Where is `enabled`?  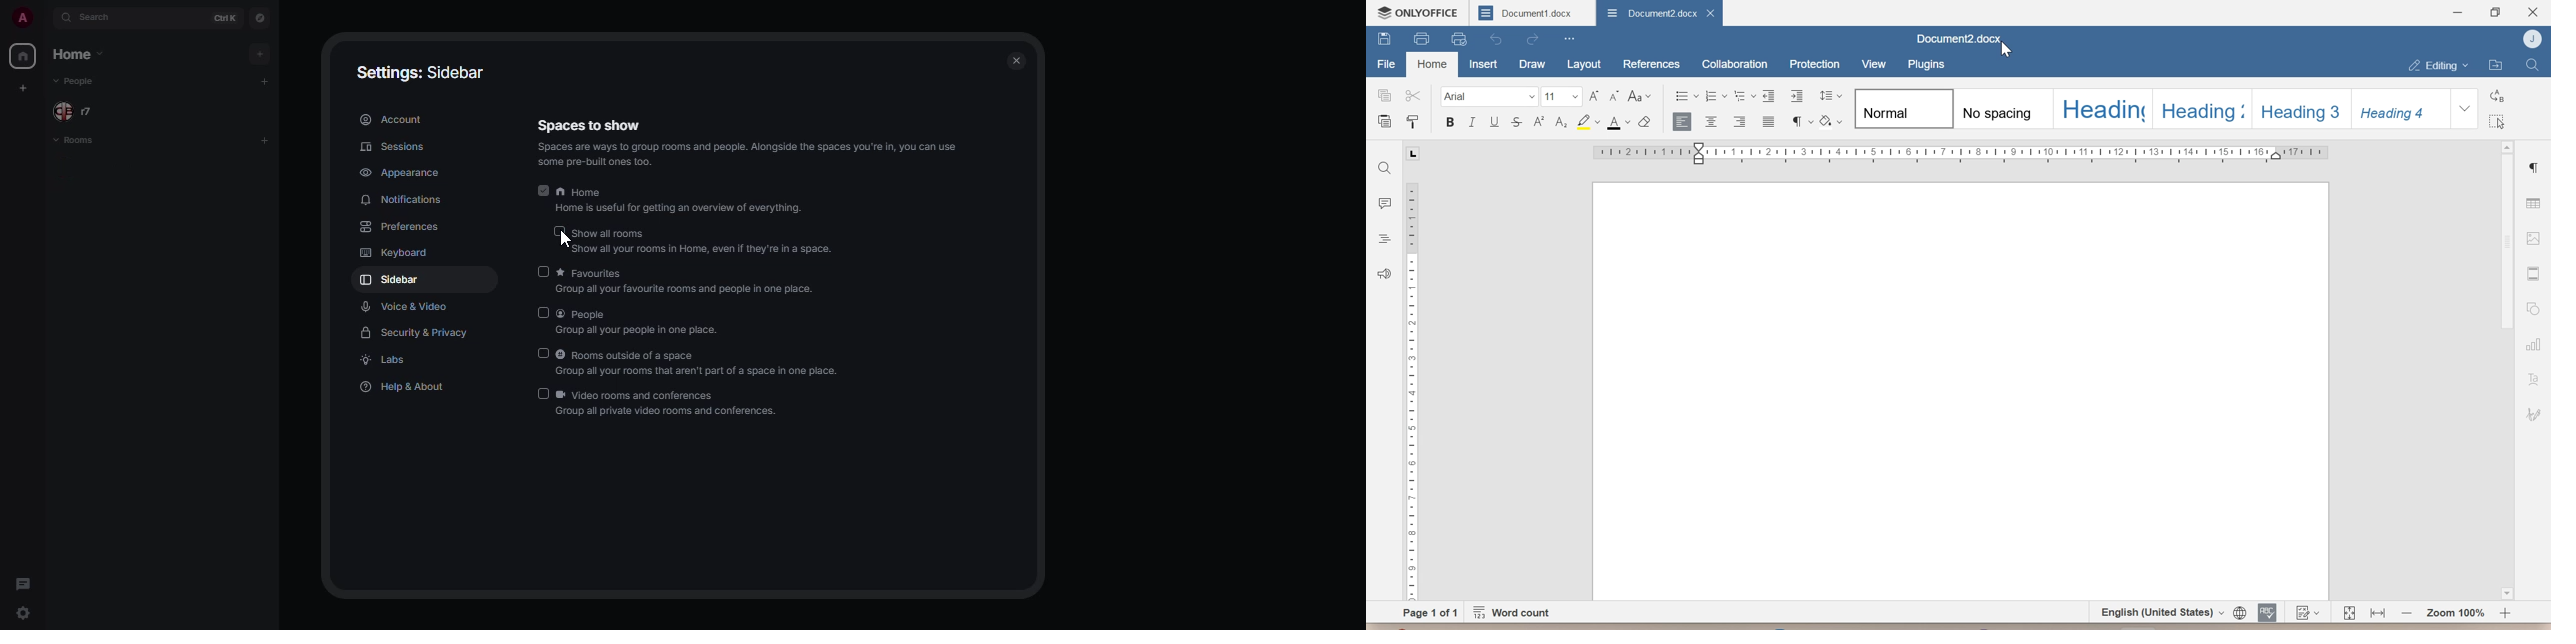 enabled is located at coordinates (543, 190).